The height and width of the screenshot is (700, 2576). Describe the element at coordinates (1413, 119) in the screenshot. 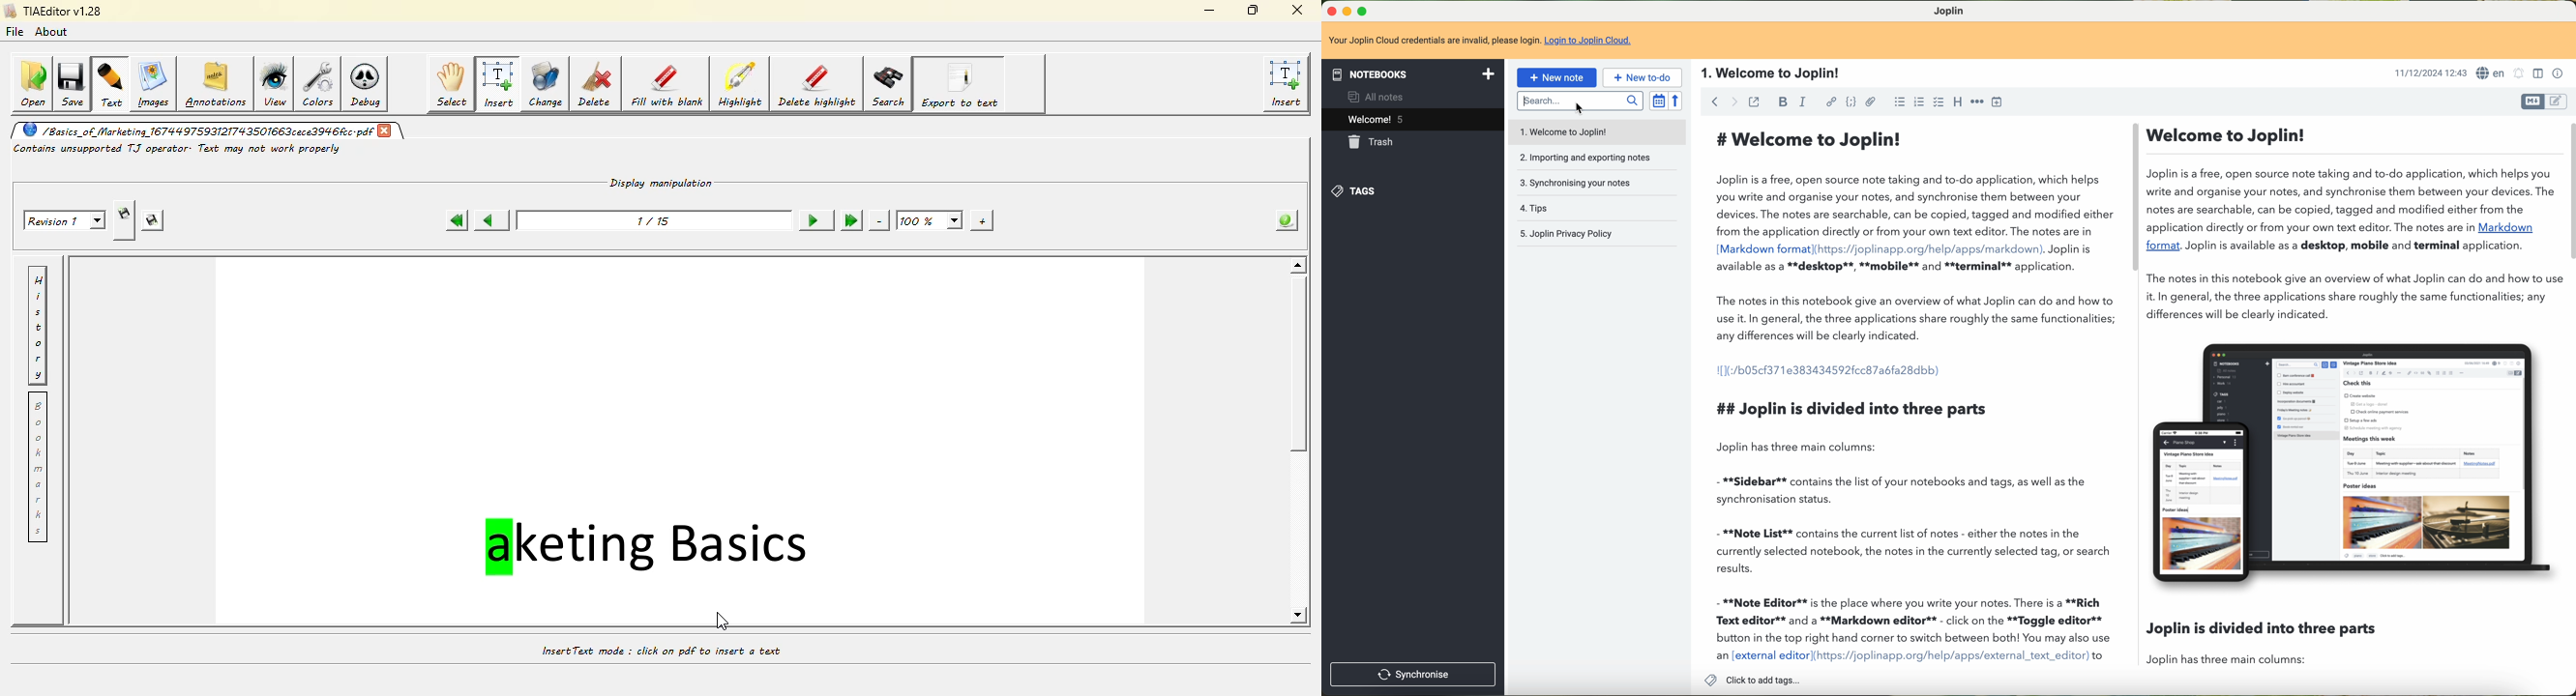

I see `welcome 5` at that location.